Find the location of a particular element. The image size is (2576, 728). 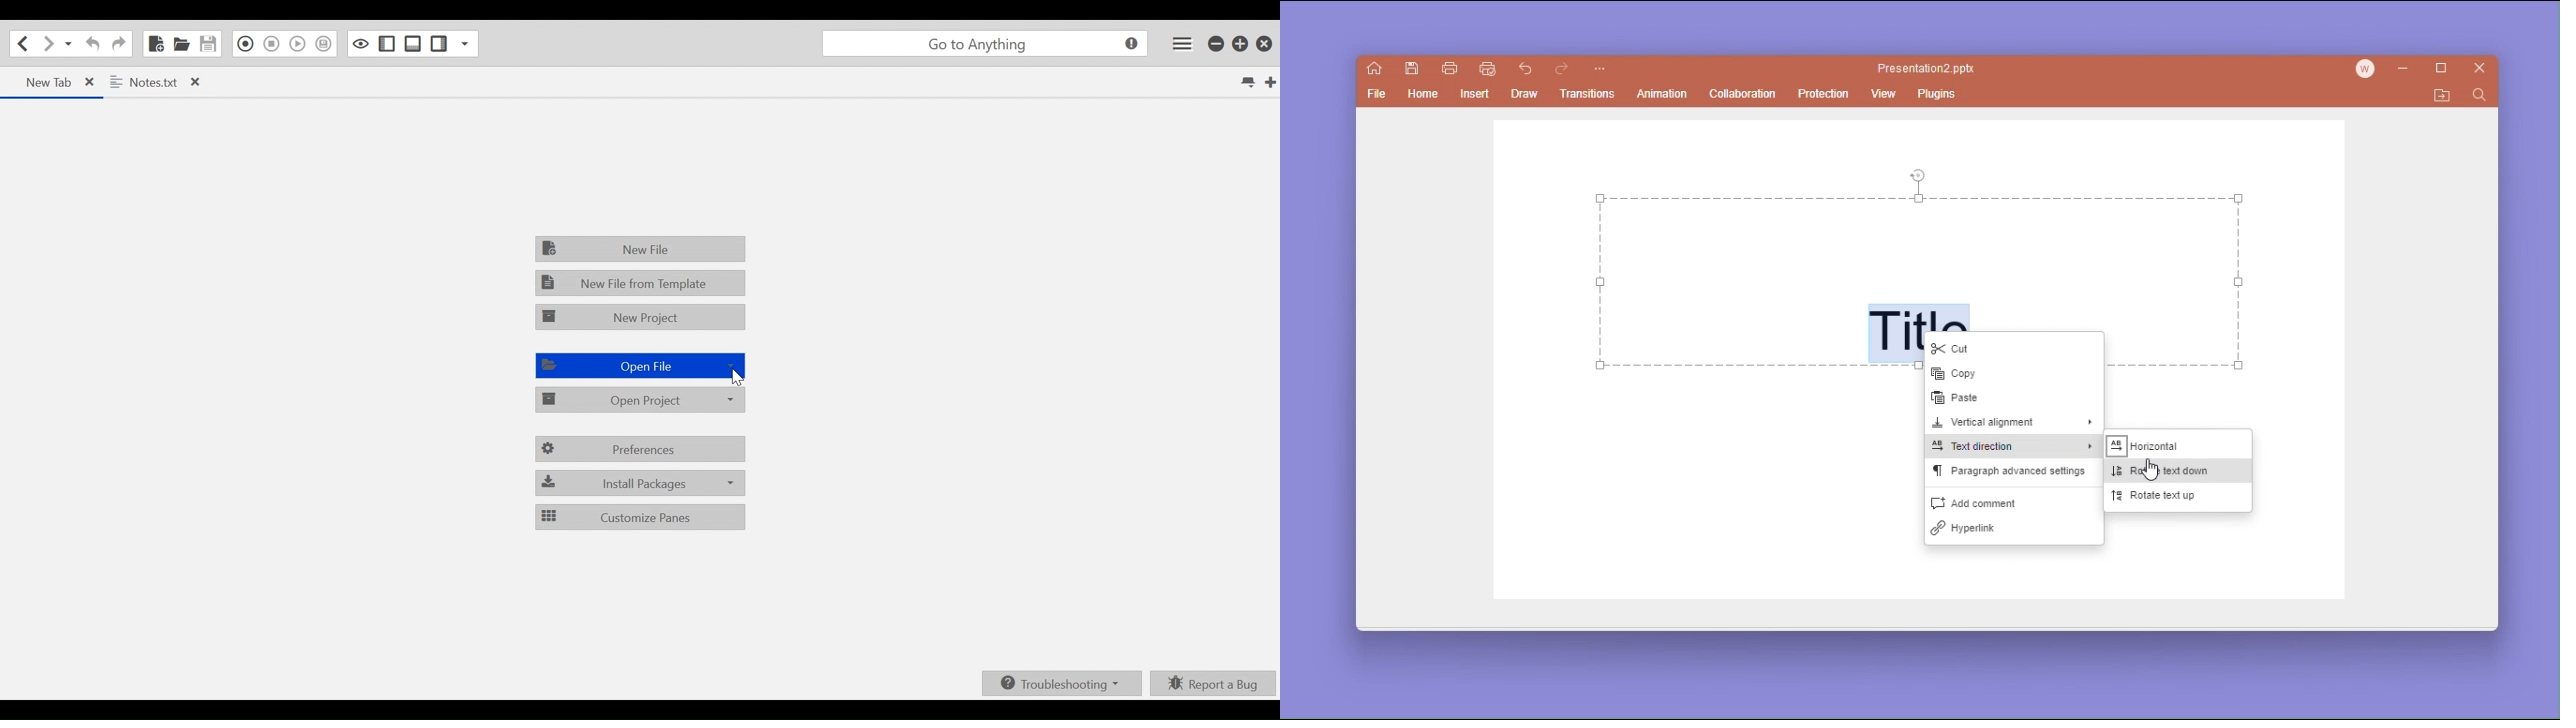

rotate text up is located at coordinates (2171, 498).